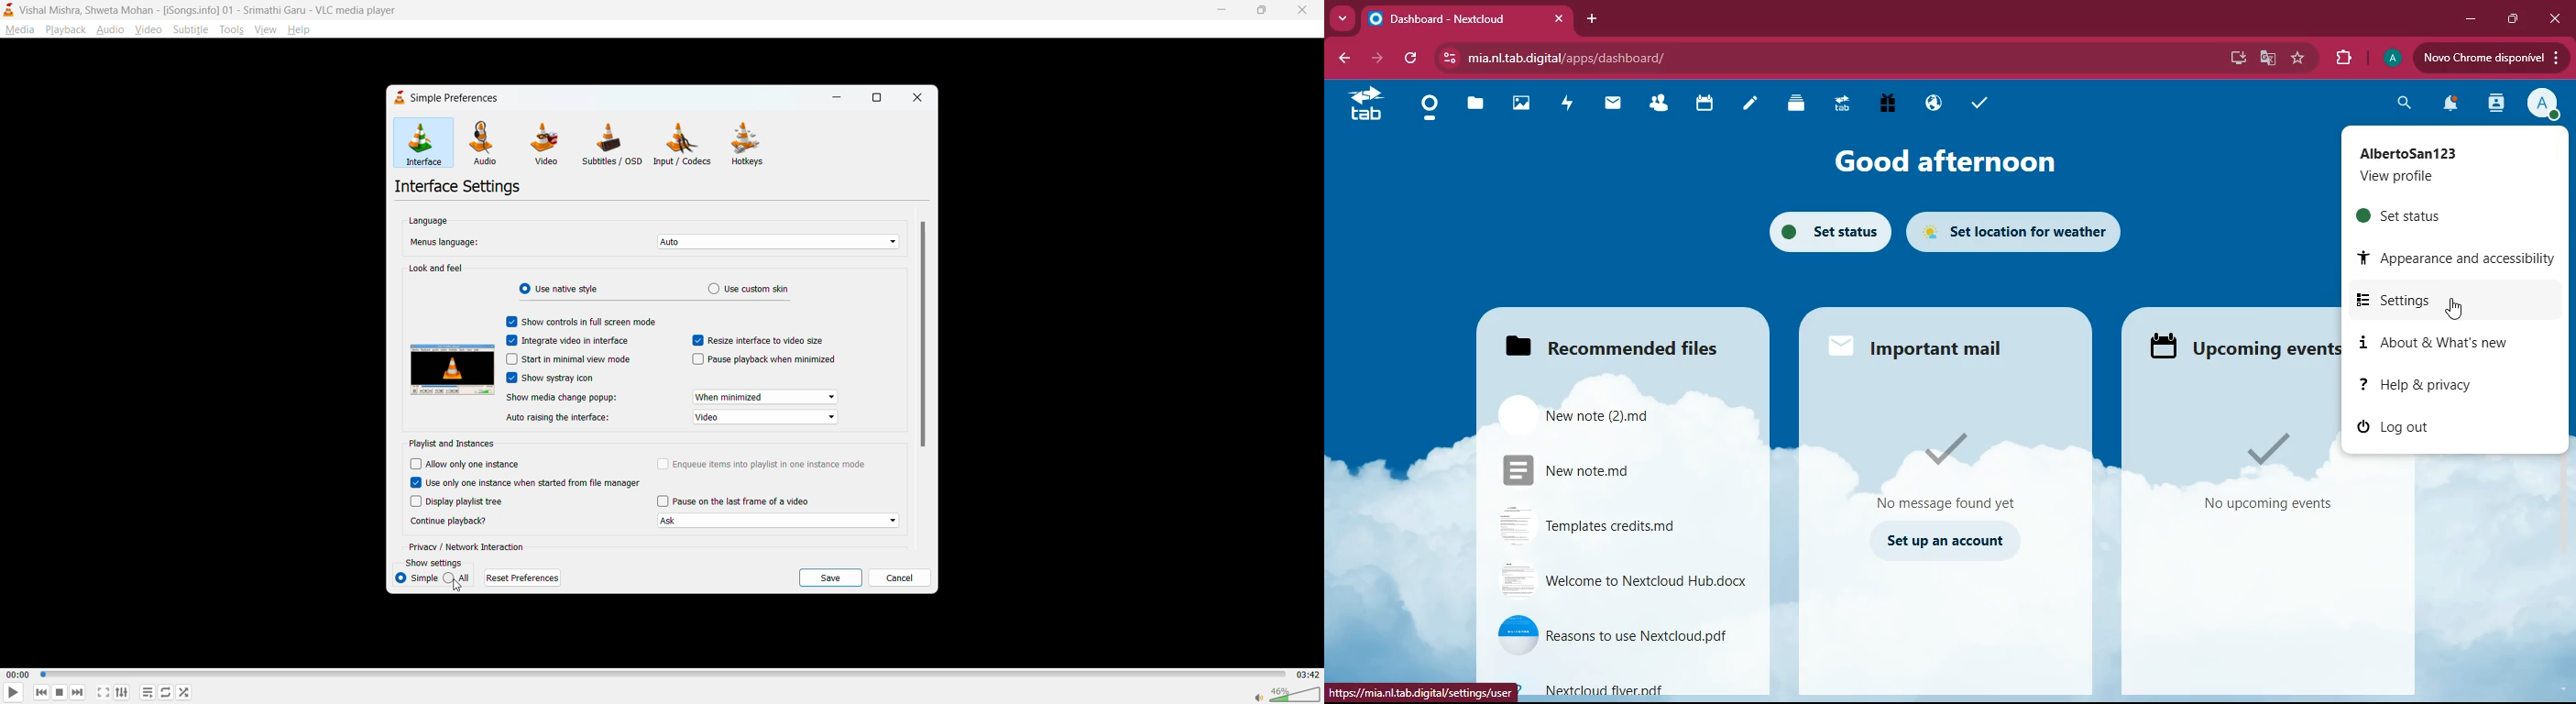  What do you see at coordinates (57, 692) in the screenshot?
I see `stop` at bounding box center [57, 692].